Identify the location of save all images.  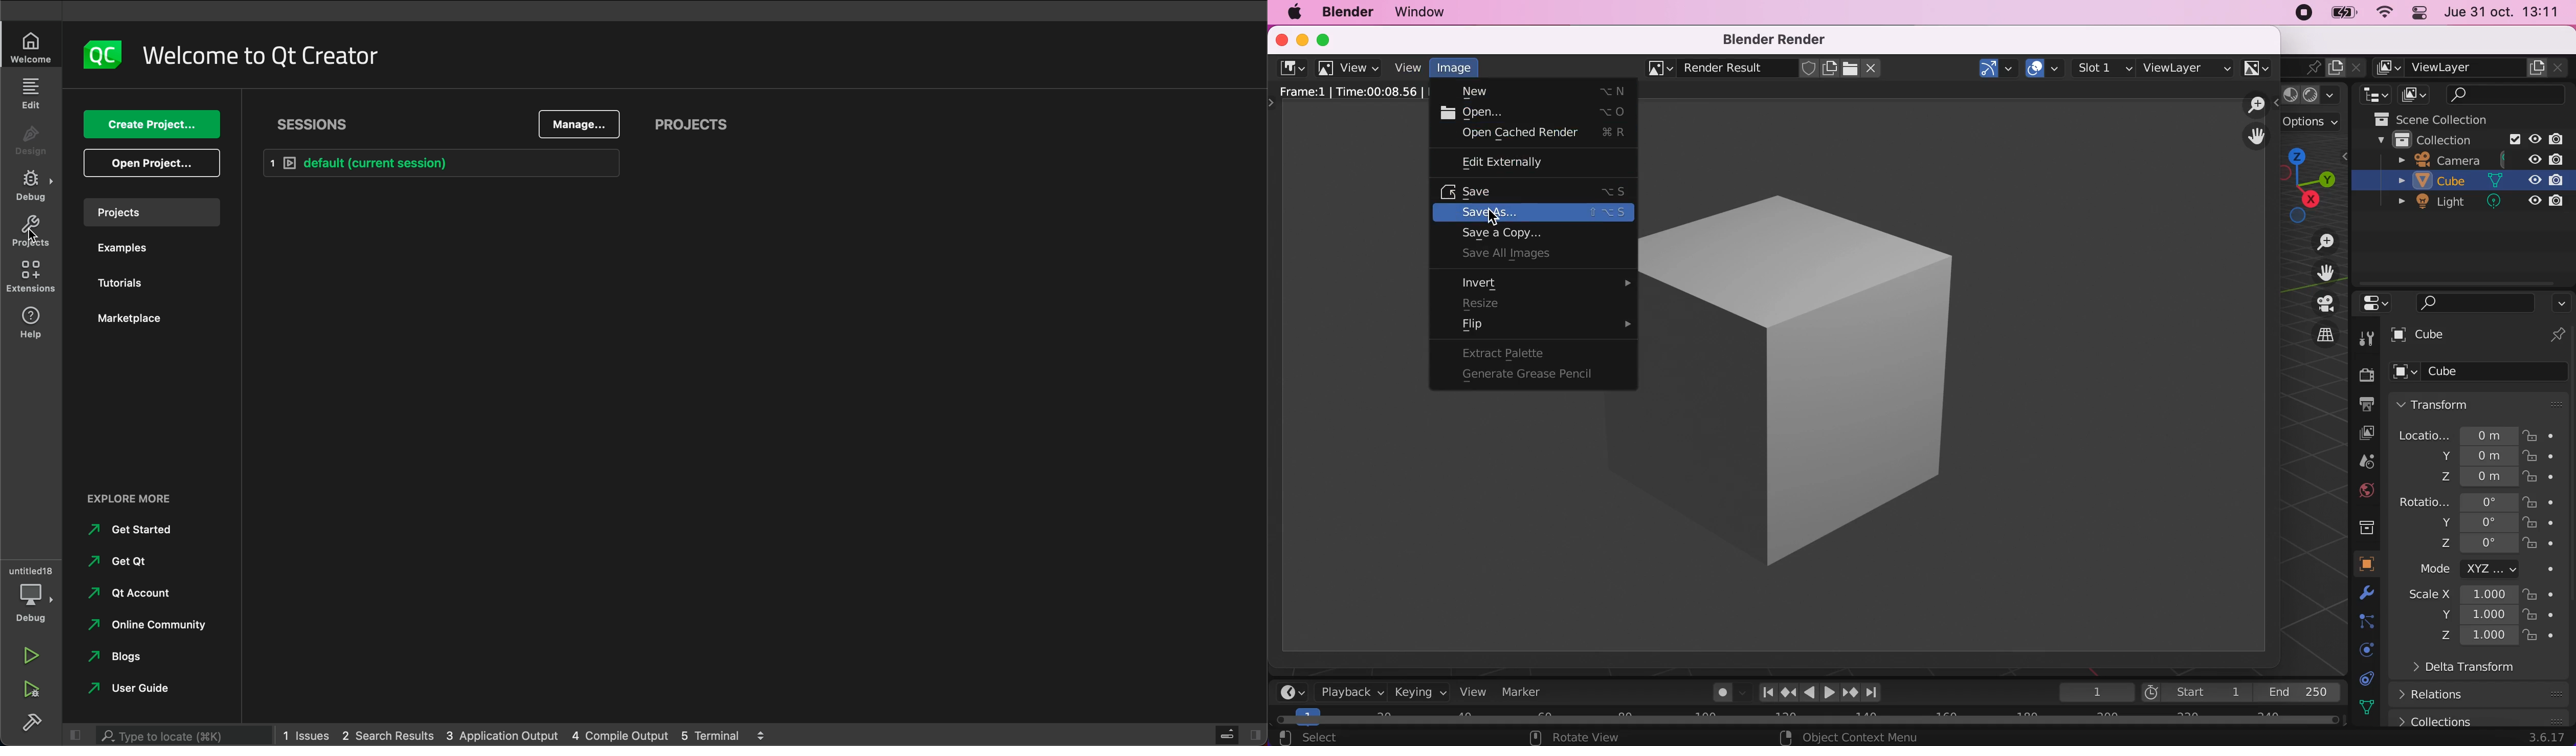
(1537, 253).